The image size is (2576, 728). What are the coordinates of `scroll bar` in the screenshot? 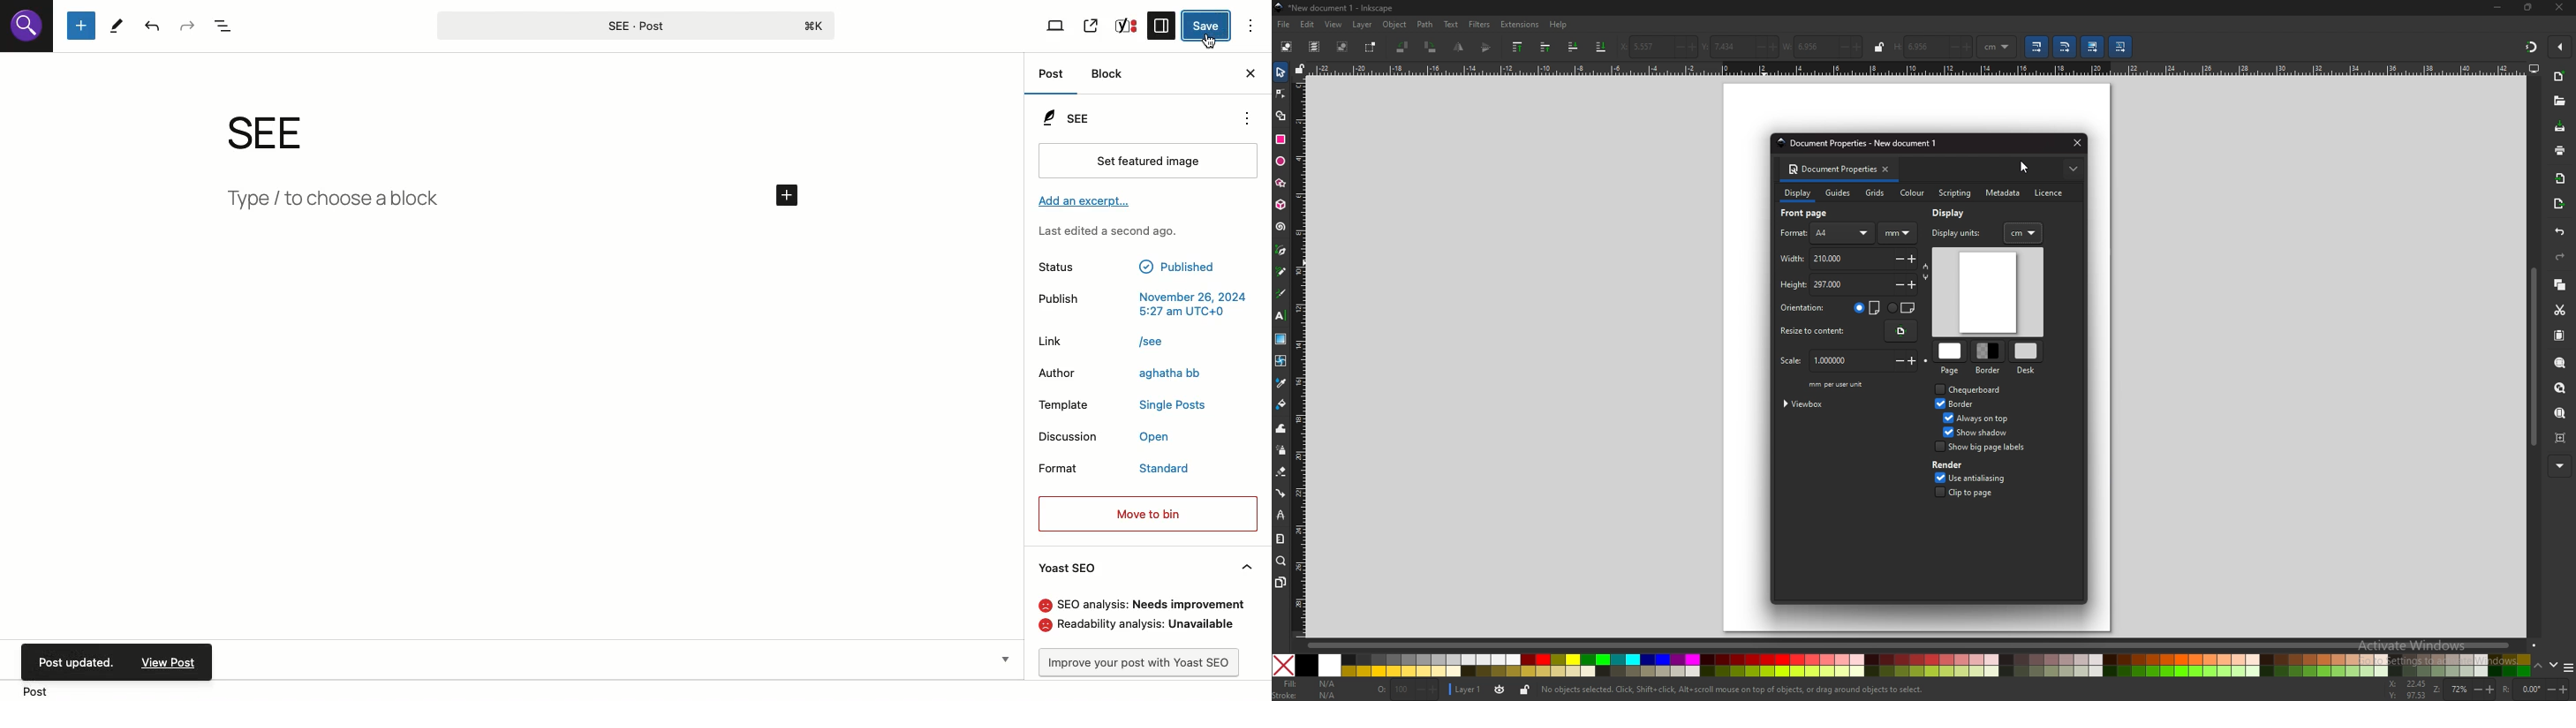 It's located at (2534, 357).